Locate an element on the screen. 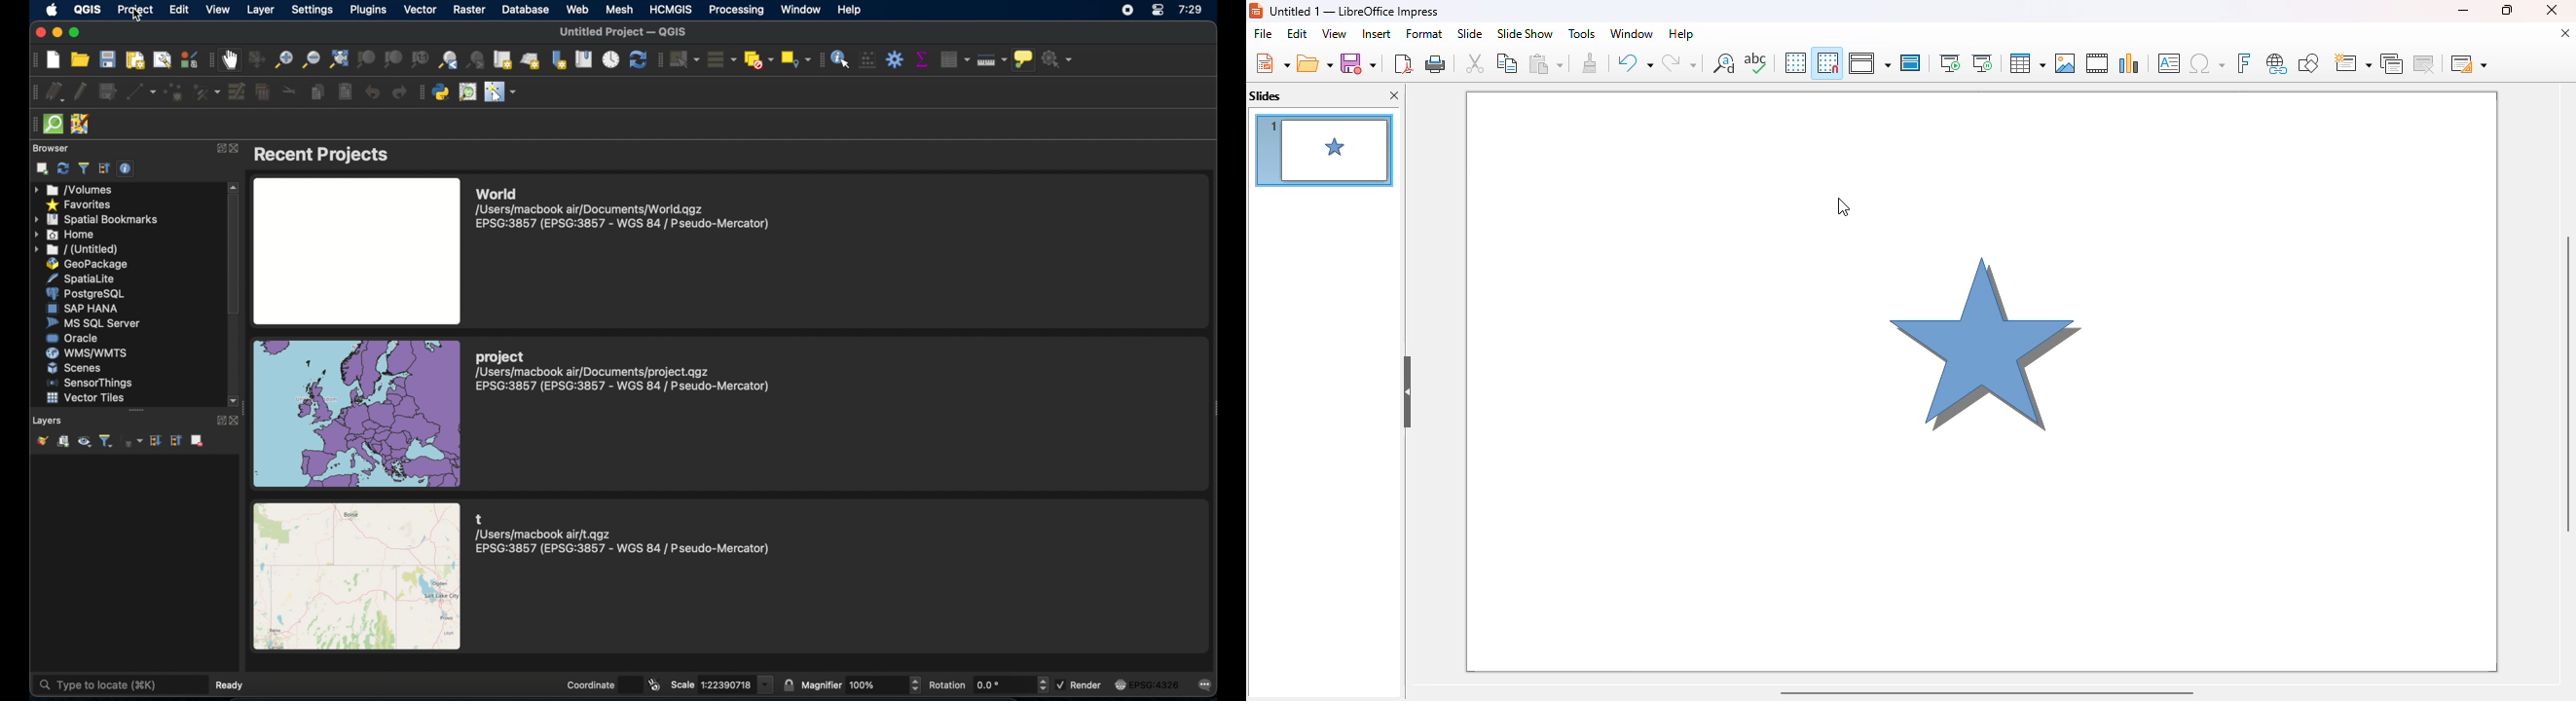 The width and height of the screenshot is (2576, 728). new 3d map view is located at coordinates (531, 62).